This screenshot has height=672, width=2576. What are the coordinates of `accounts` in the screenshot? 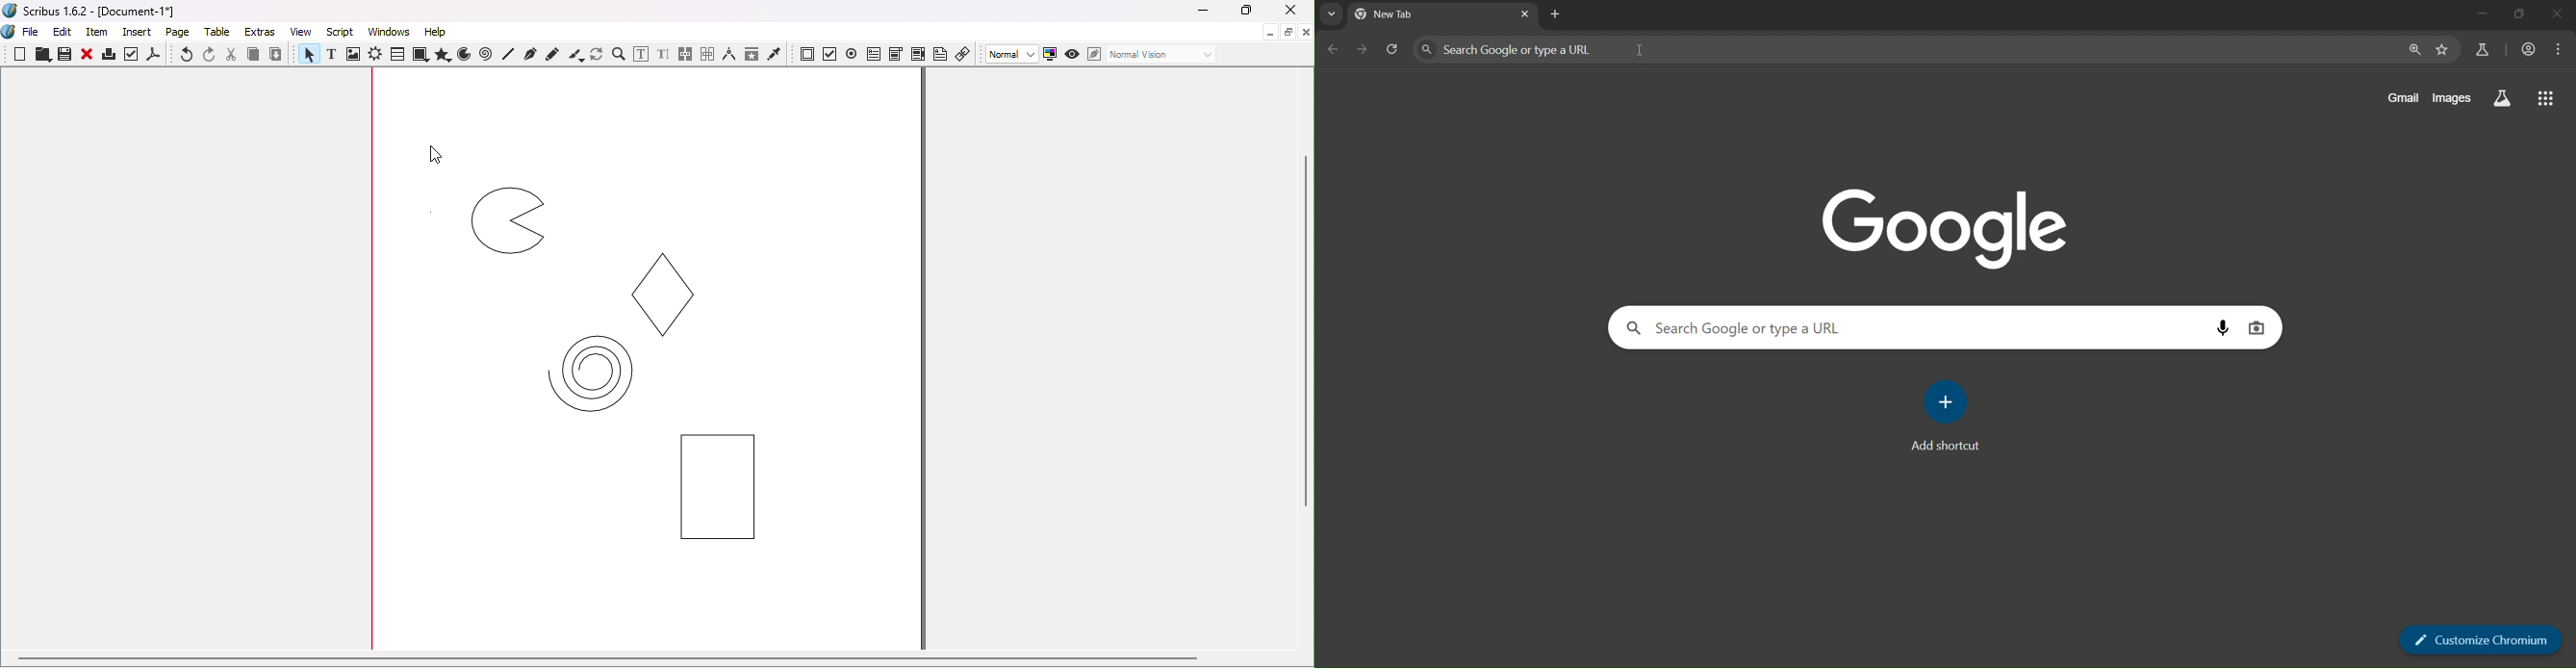 It's located at (2484, 49).